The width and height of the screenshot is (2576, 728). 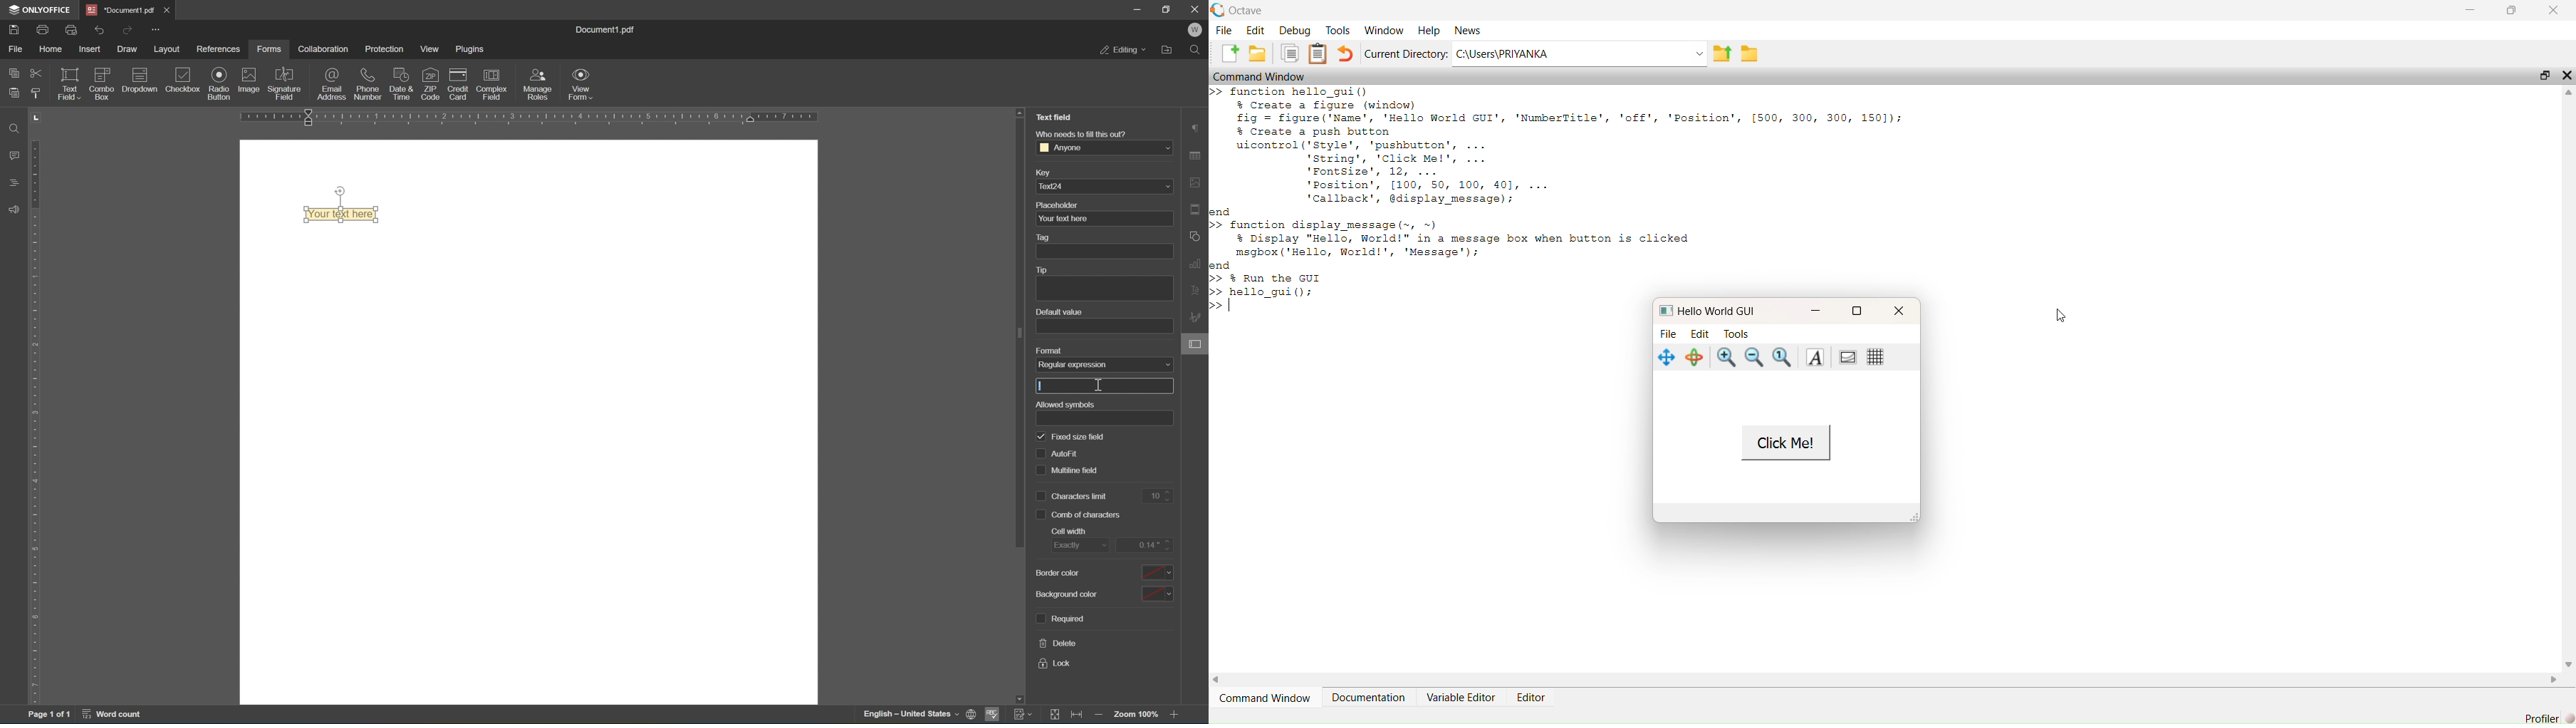 I want to click on paste, so click(x=14, y=90).